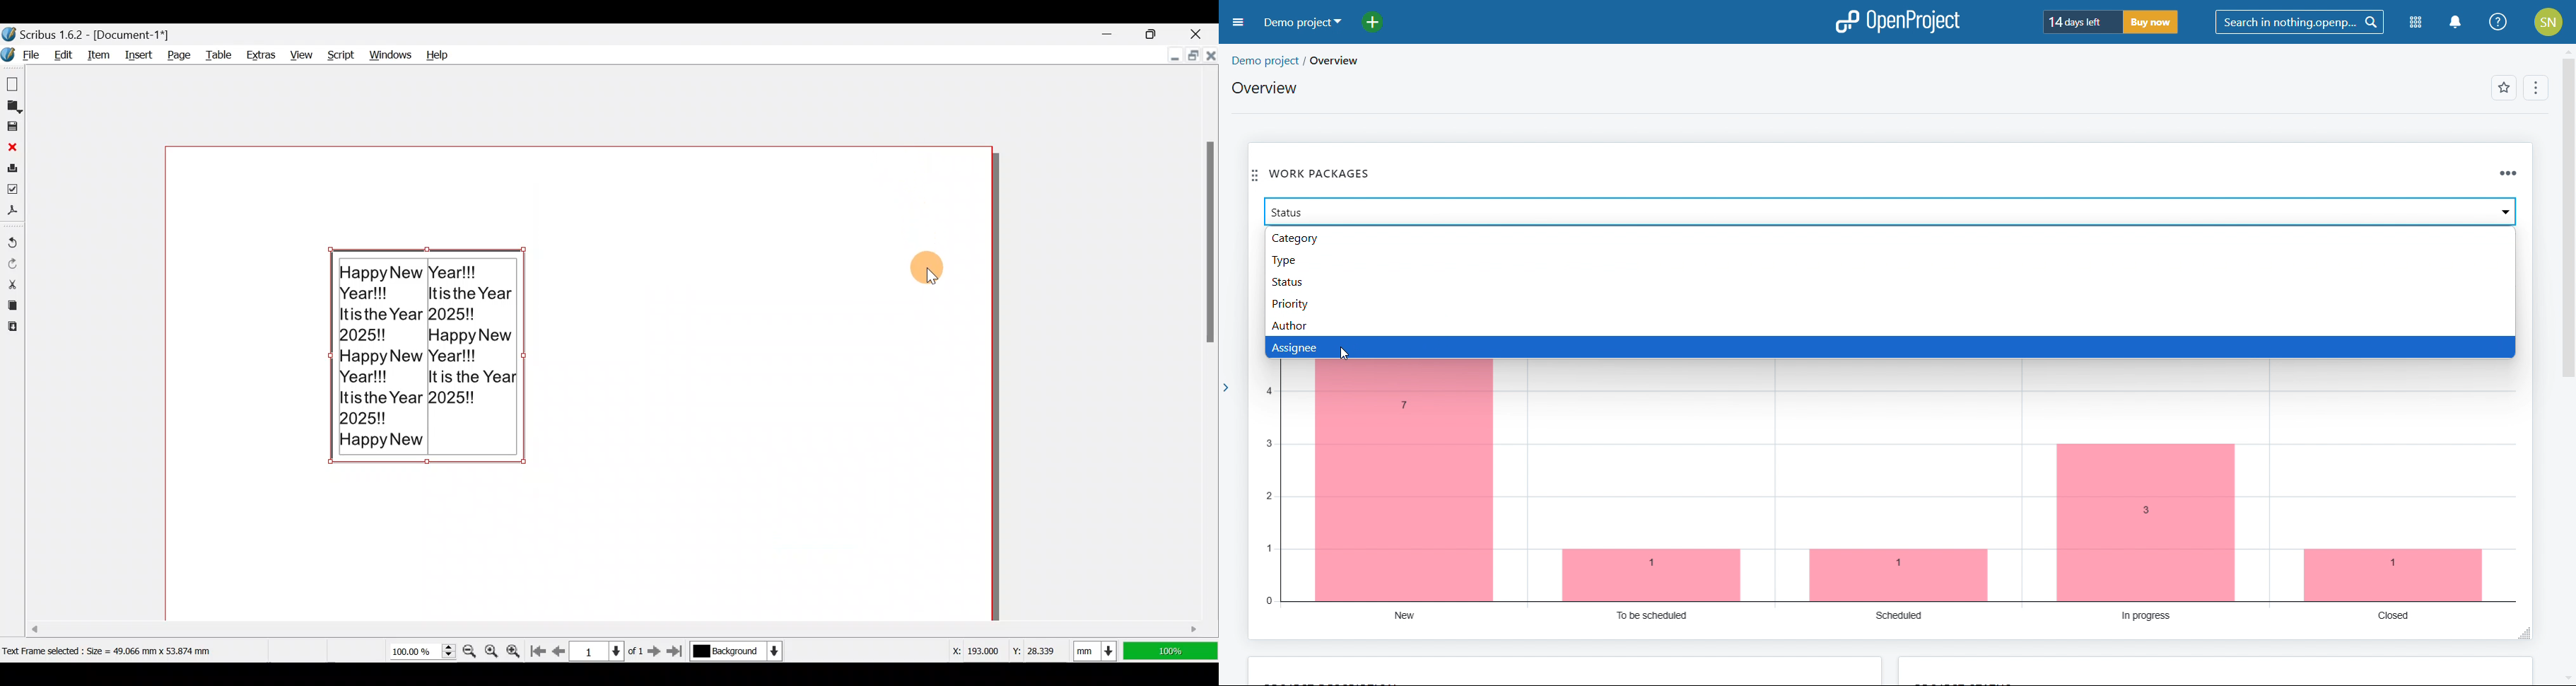 The height and width of the screenshot is (700, 2576). I want to click on Page, so click(180, 55).